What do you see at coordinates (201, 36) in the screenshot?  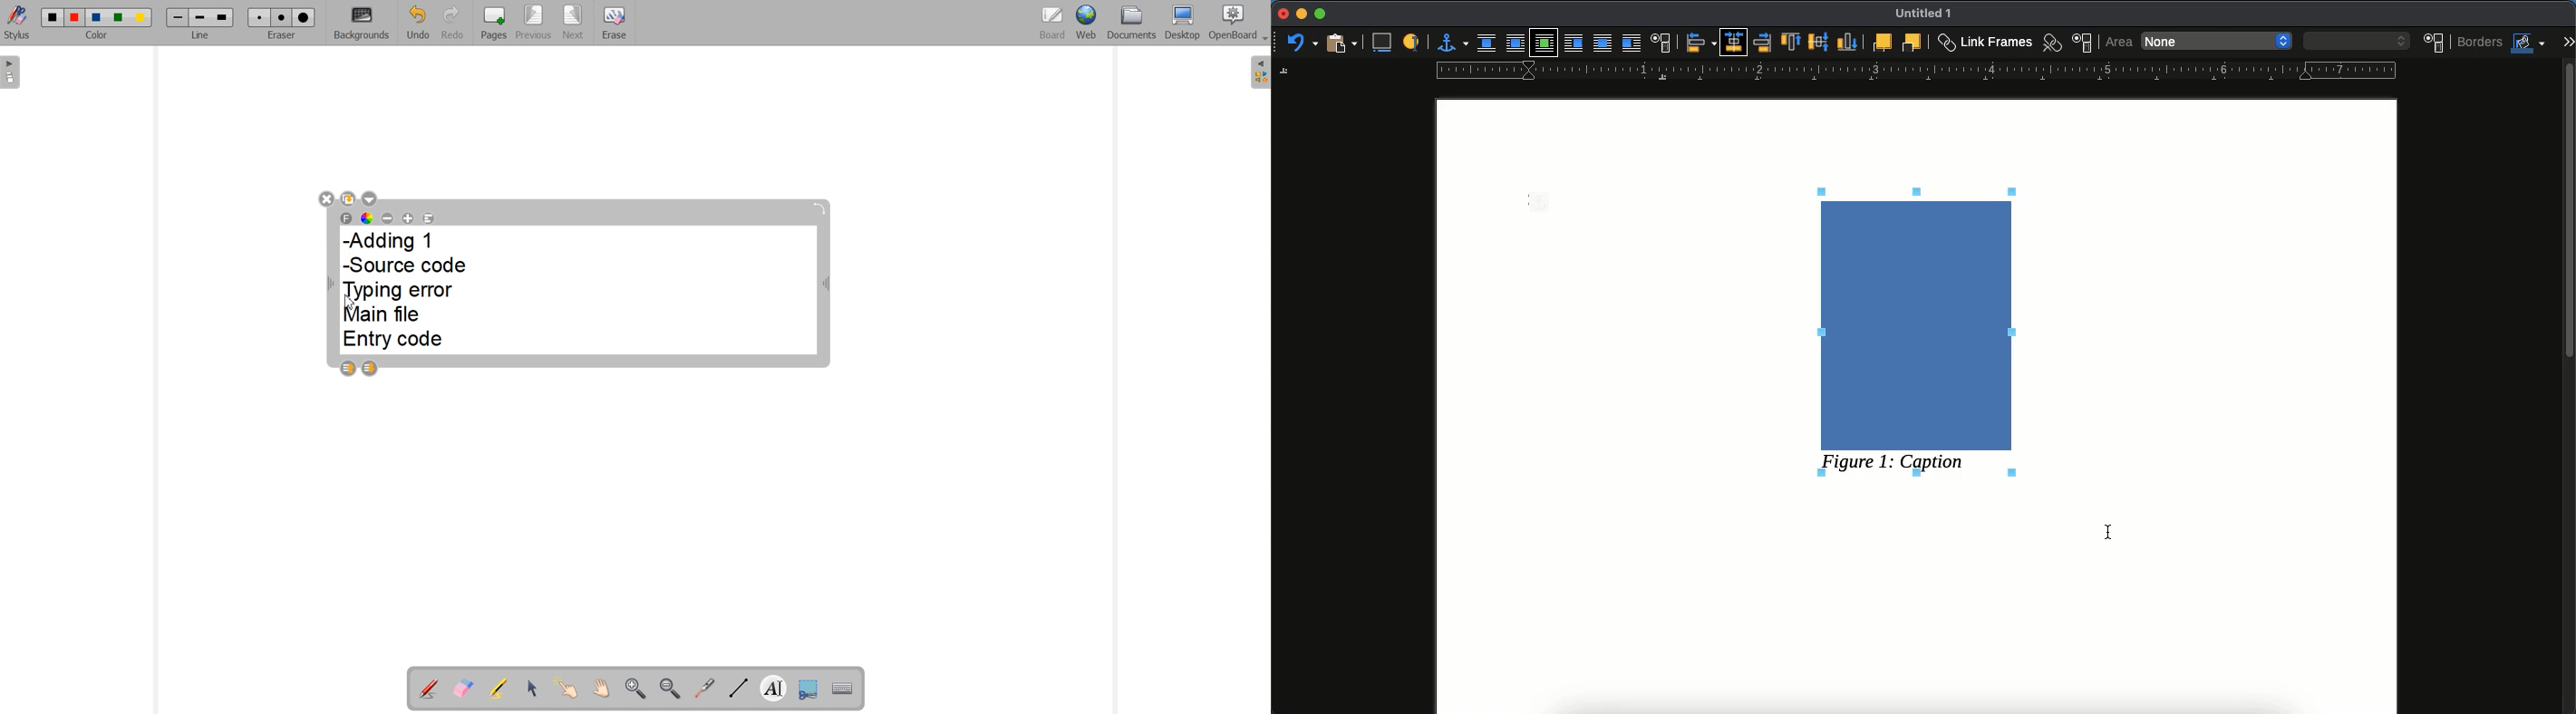 I see `Line` at bounding box center [201, 36].